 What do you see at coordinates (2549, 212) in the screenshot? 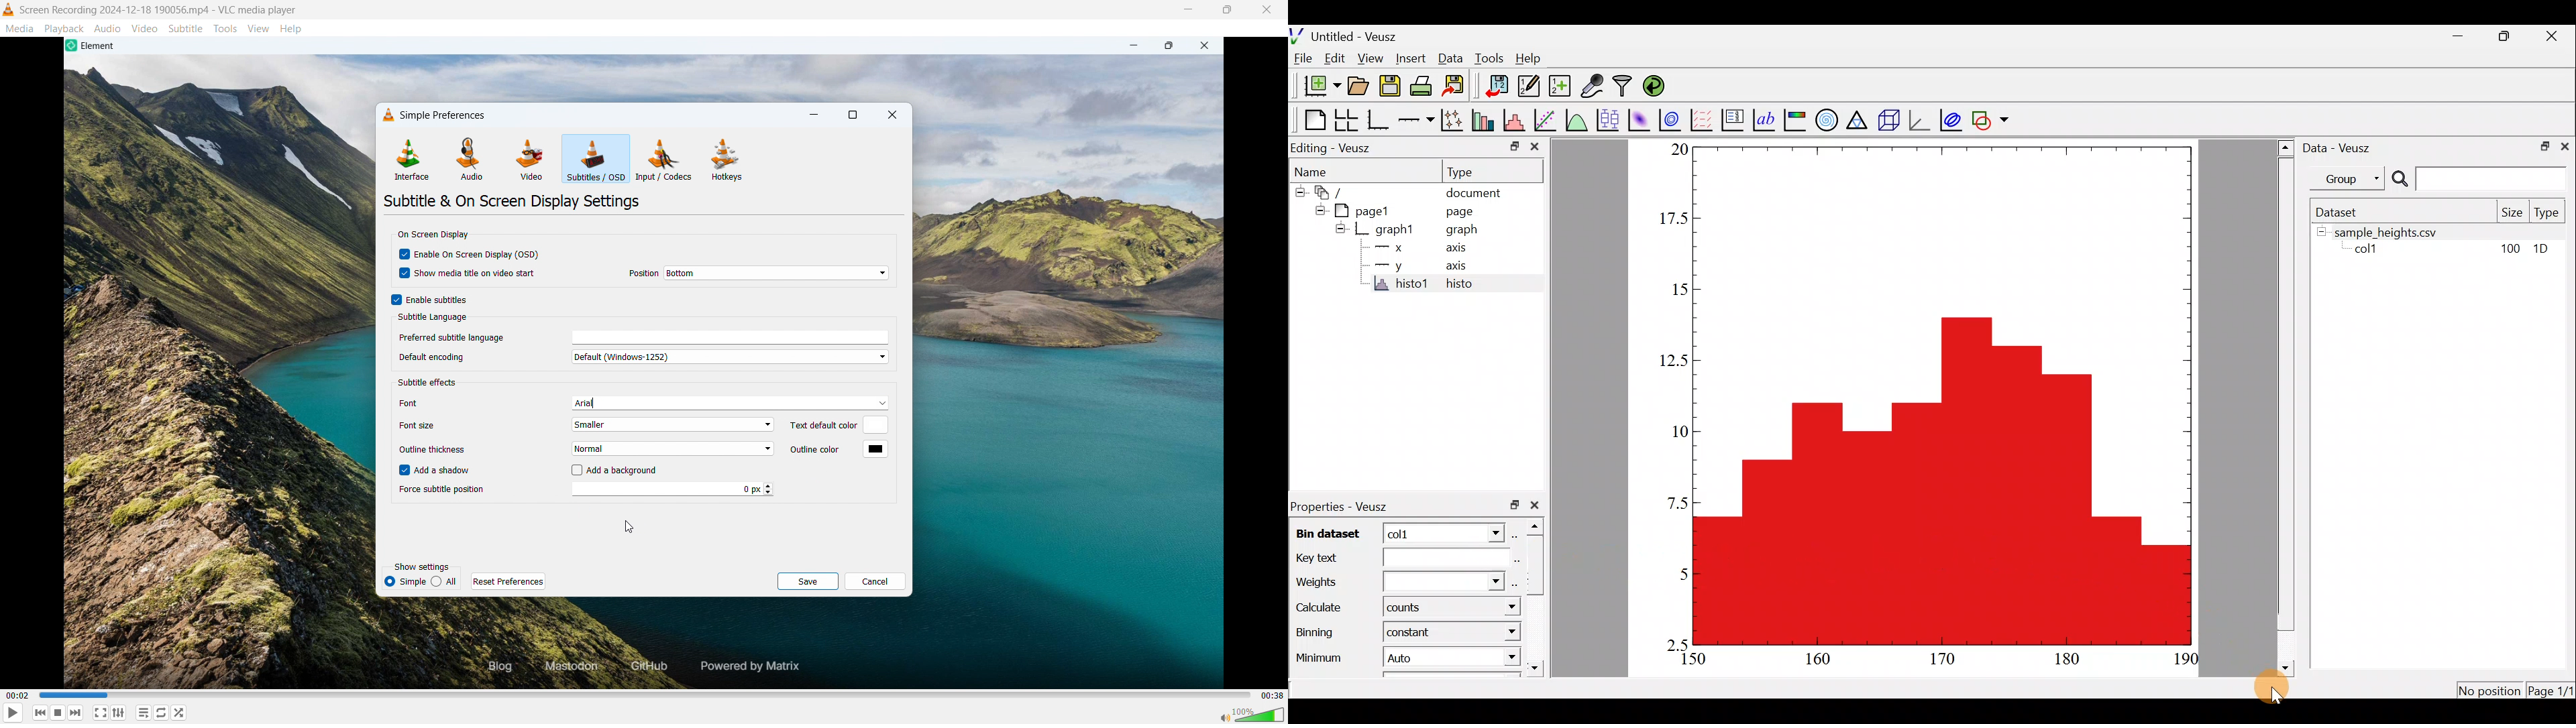
I see `Type` at bounding box center [2549, 212].